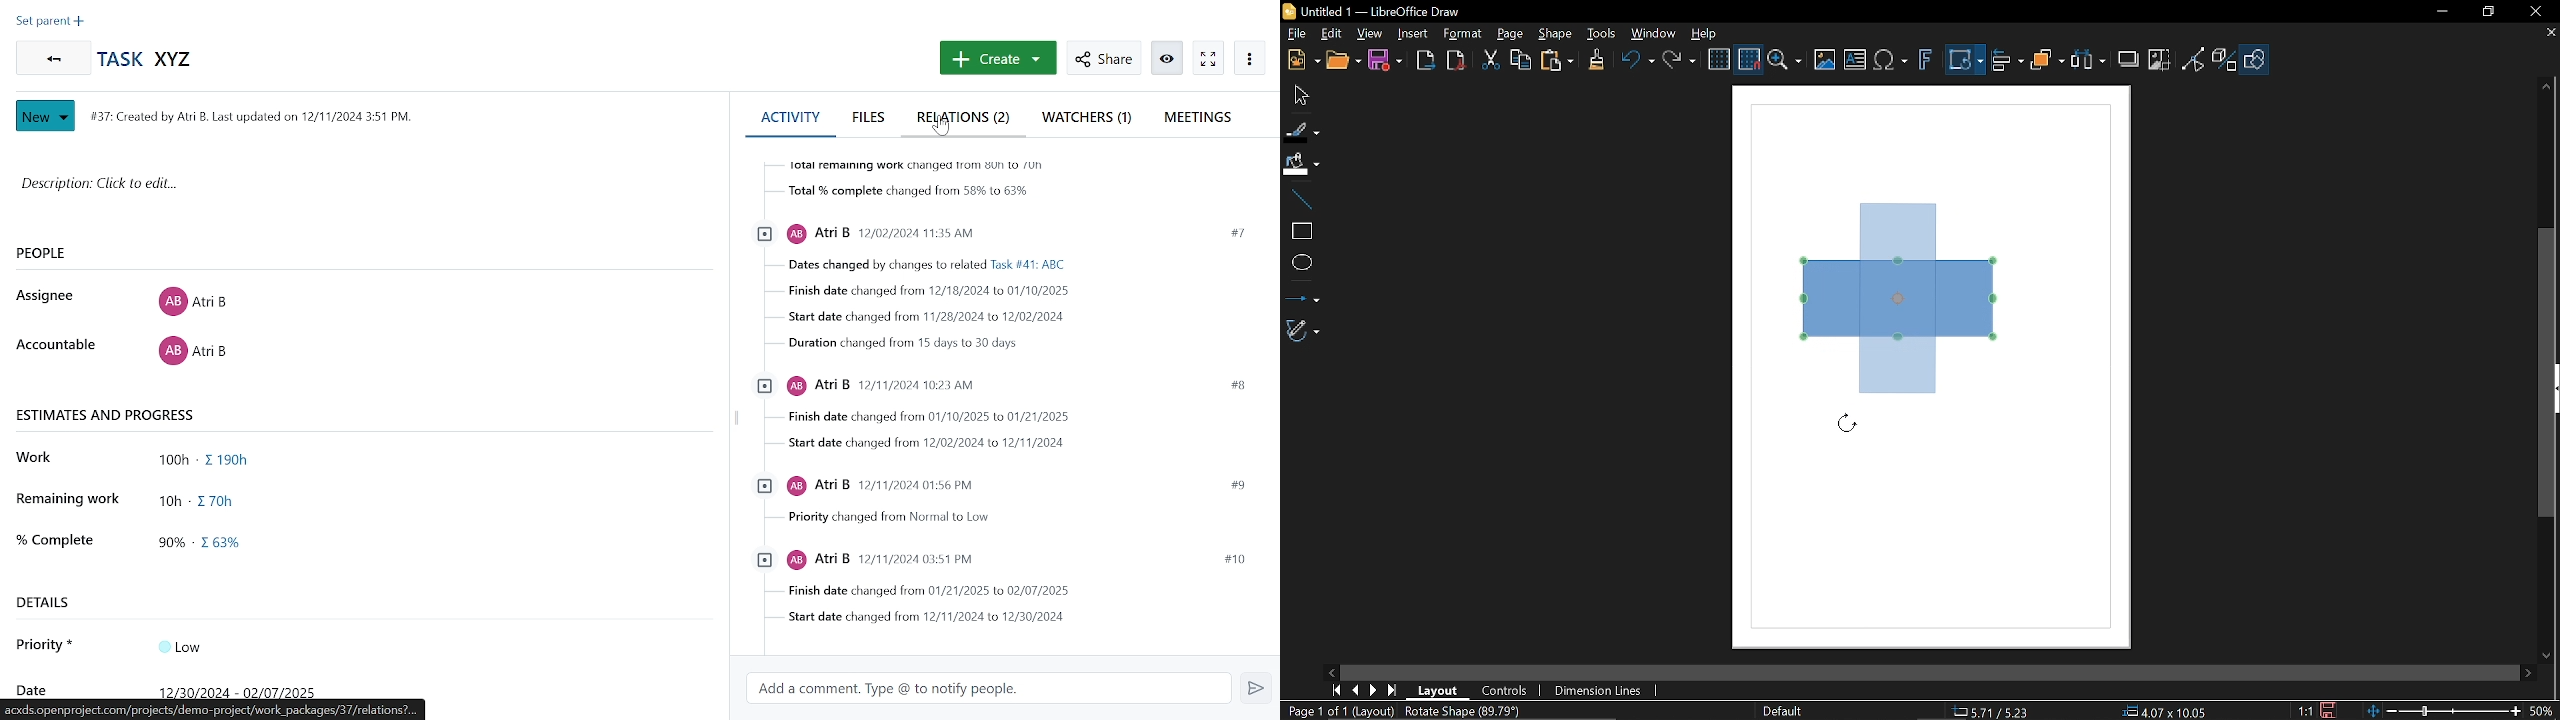  I want to click on 5.71/5.23 (Cursor Position), so click(1994, 712).